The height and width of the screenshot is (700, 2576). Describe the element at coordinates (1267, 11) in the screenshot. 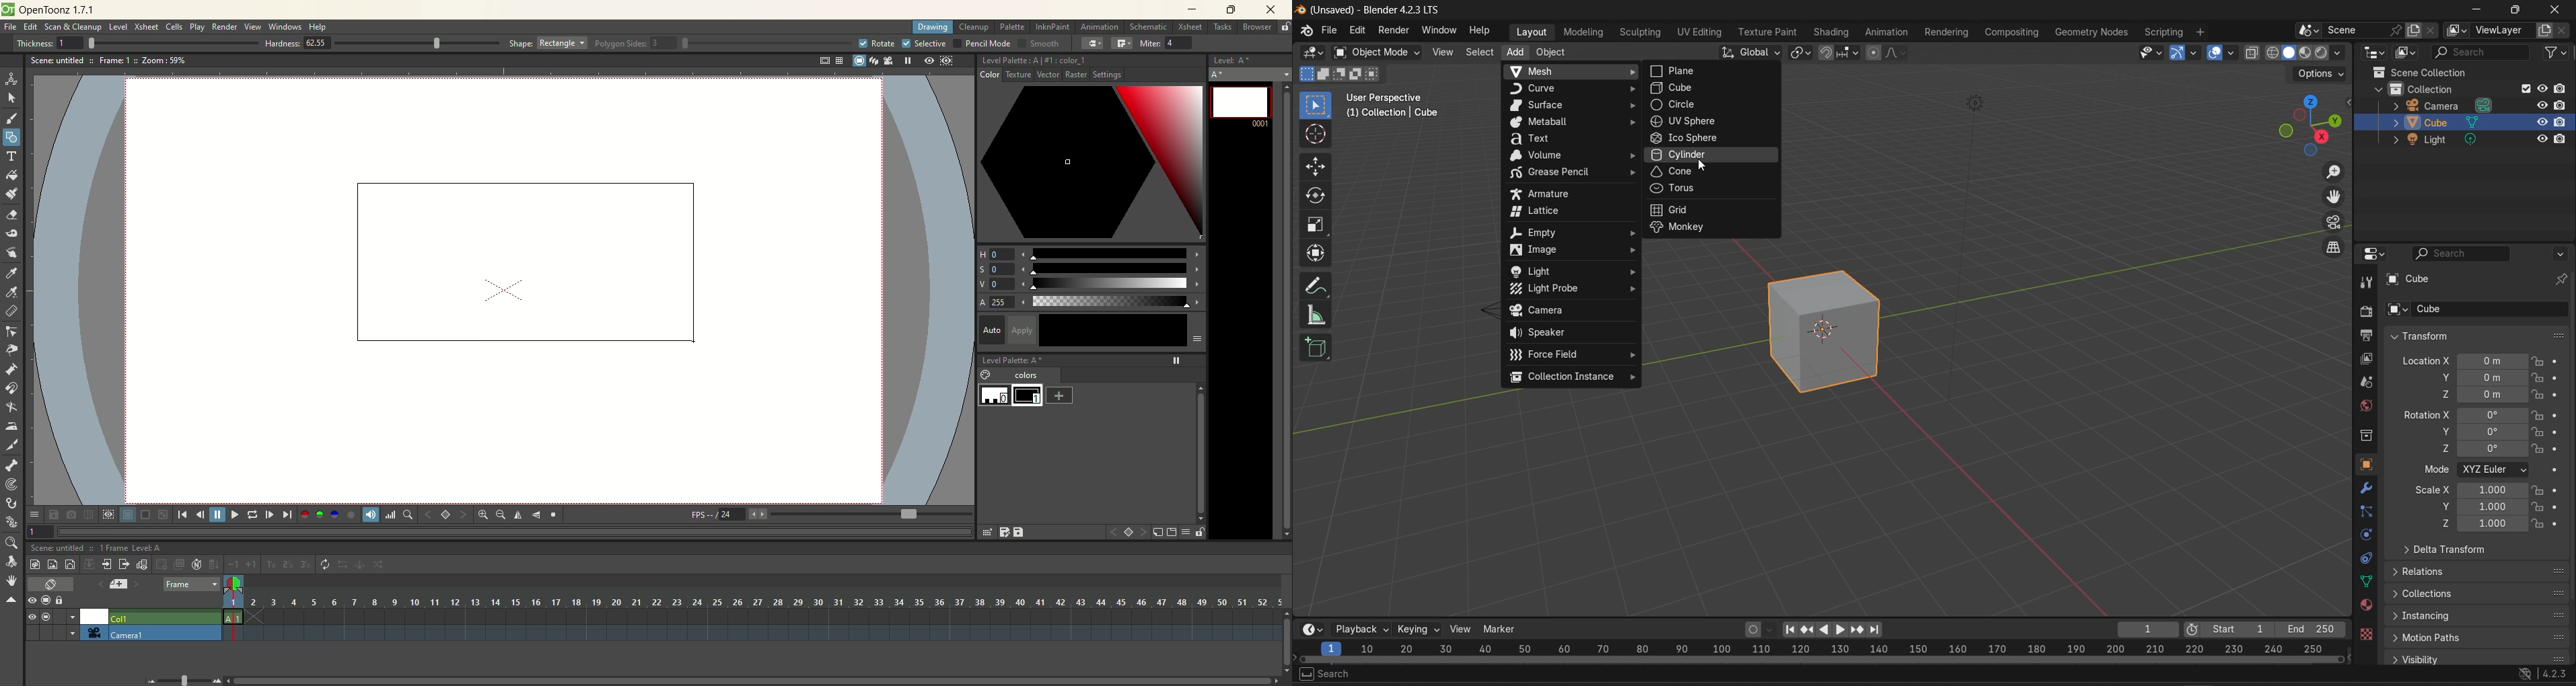

I see `close` at that location.